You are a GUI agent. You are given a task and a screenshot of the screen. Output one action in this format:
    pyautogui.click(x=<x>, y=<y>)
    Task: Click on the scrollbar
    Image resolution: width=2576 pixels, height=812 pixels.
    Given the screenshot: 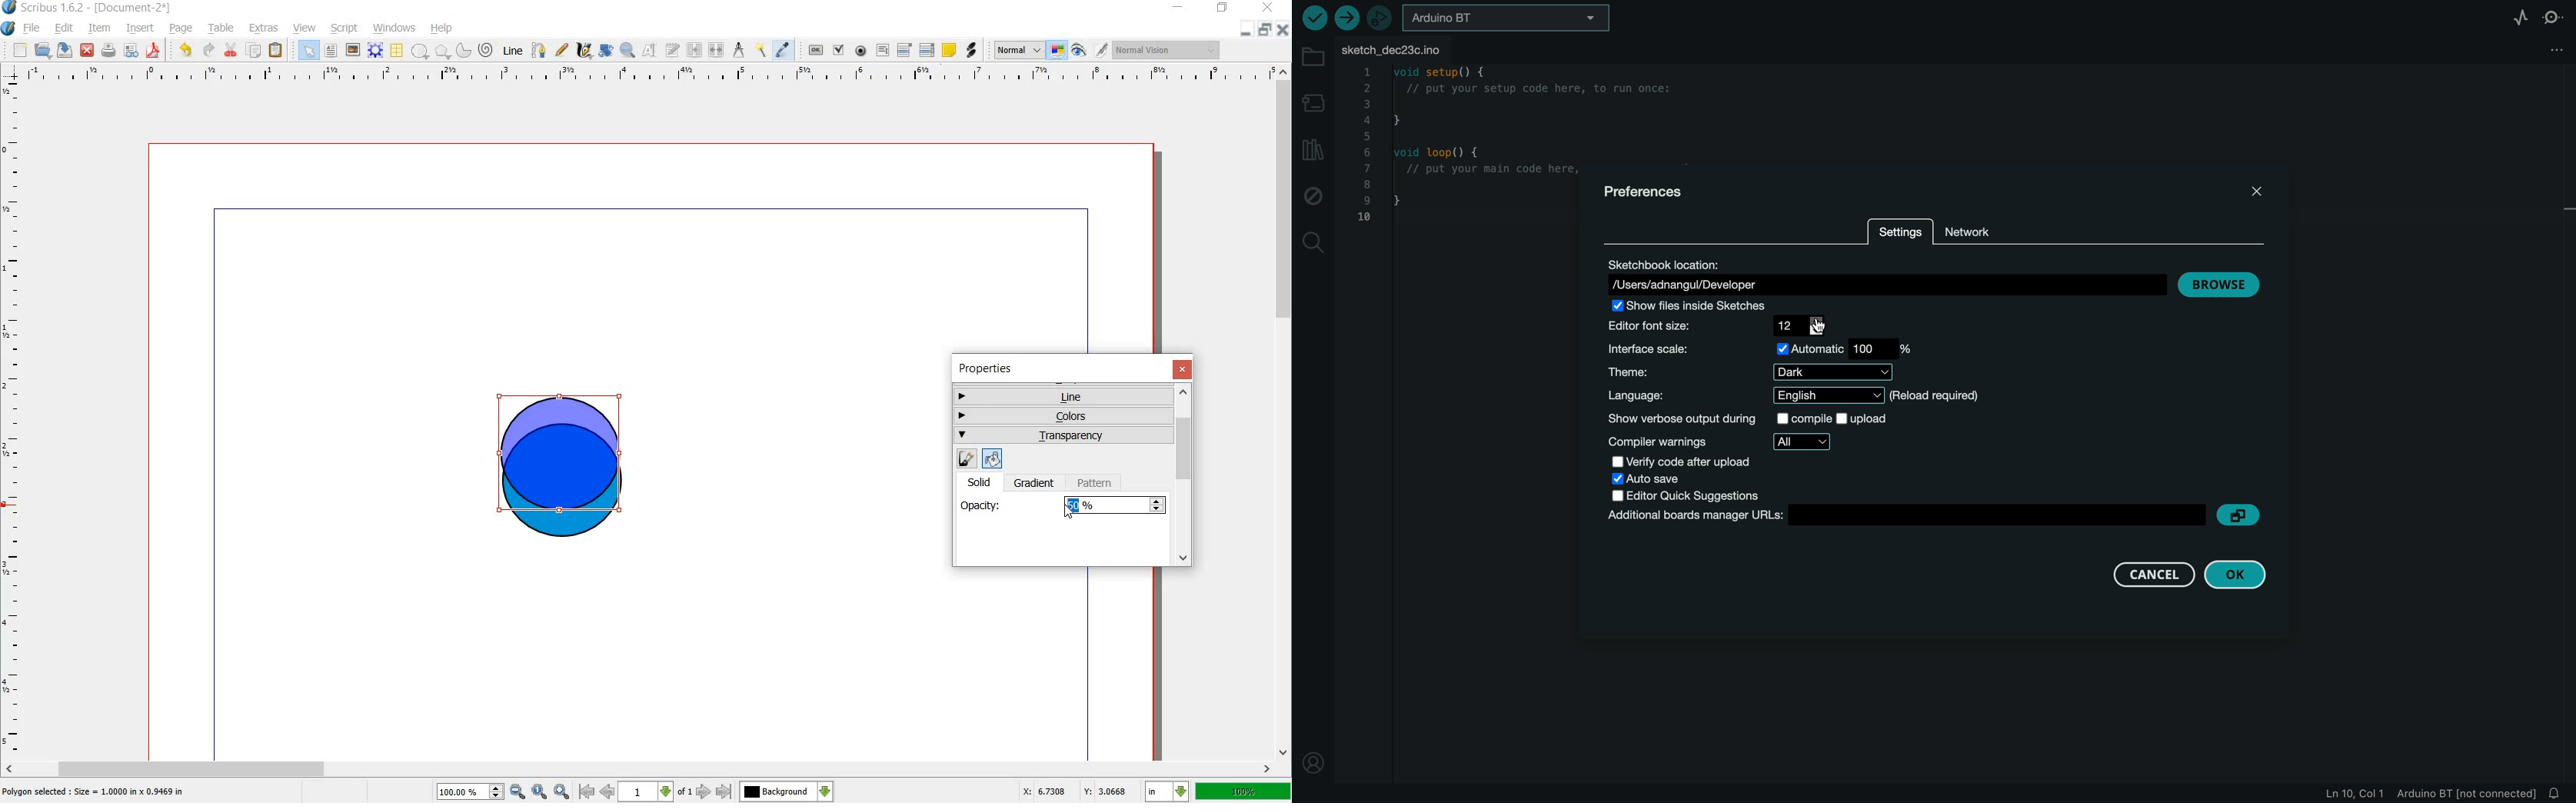 What is the action you would take?
    pyautogui.click(x=1185, y=476)
    